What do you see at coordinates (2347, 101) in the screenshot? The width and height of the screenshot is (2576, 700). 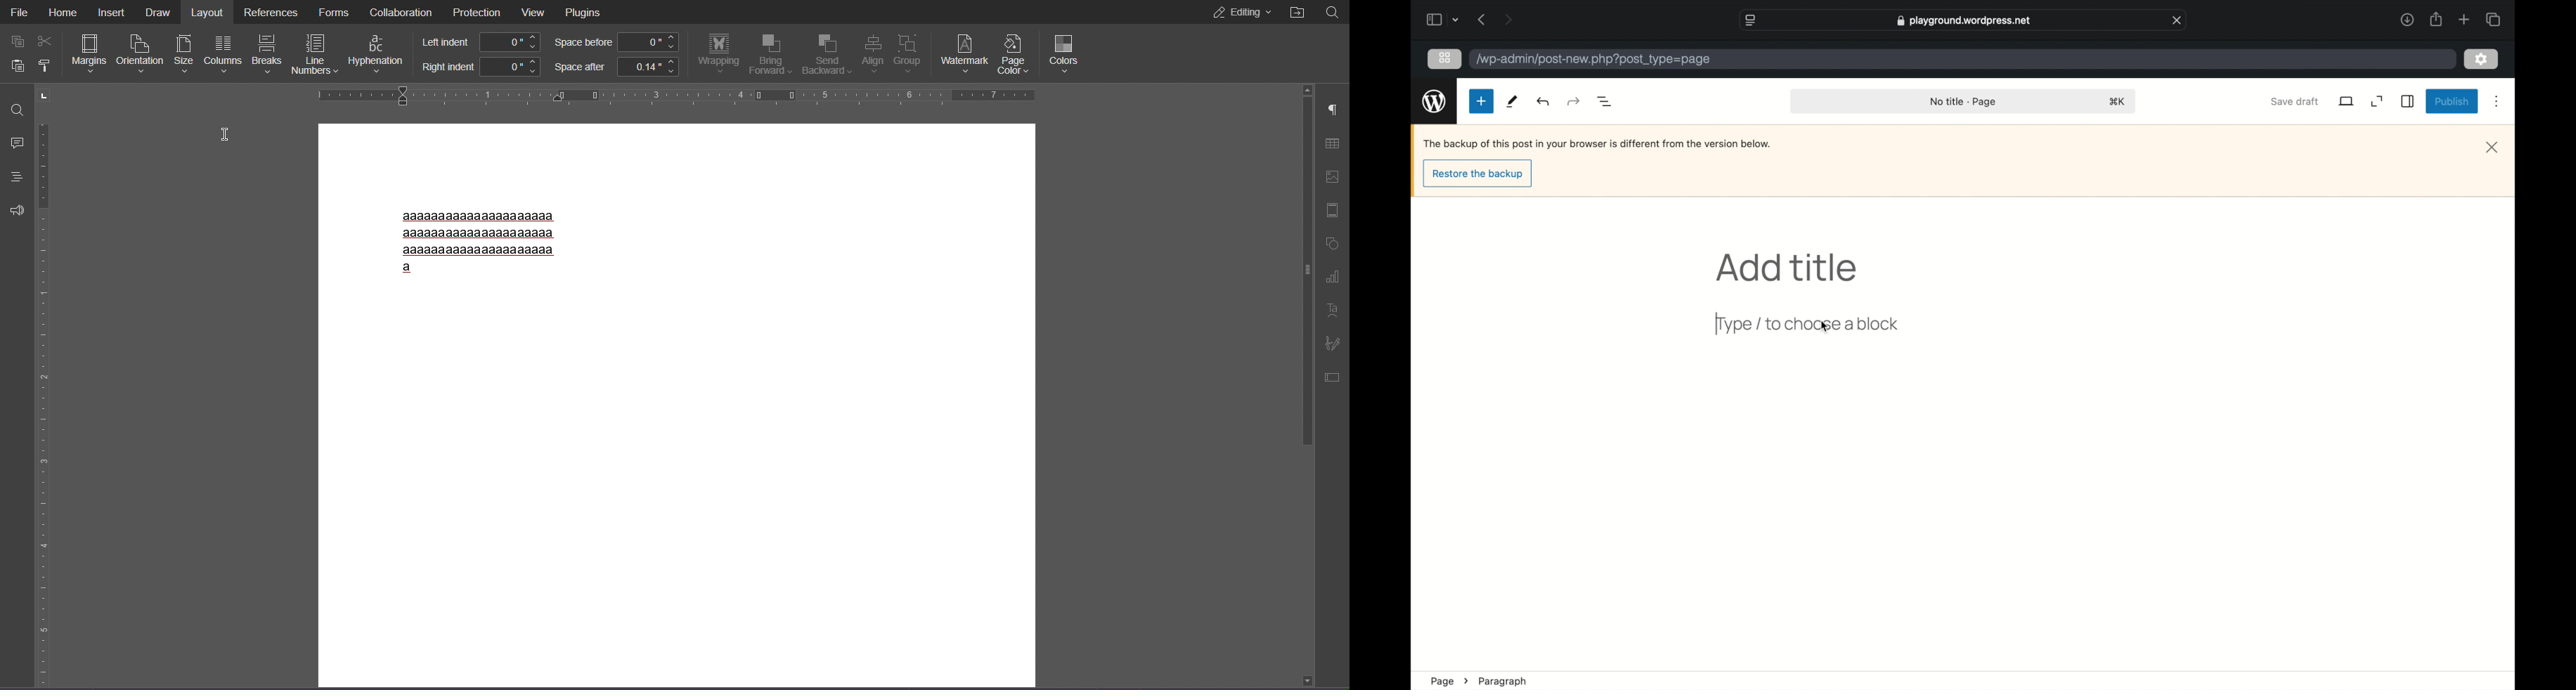 I see `view` at bounding box center [2347, 101].